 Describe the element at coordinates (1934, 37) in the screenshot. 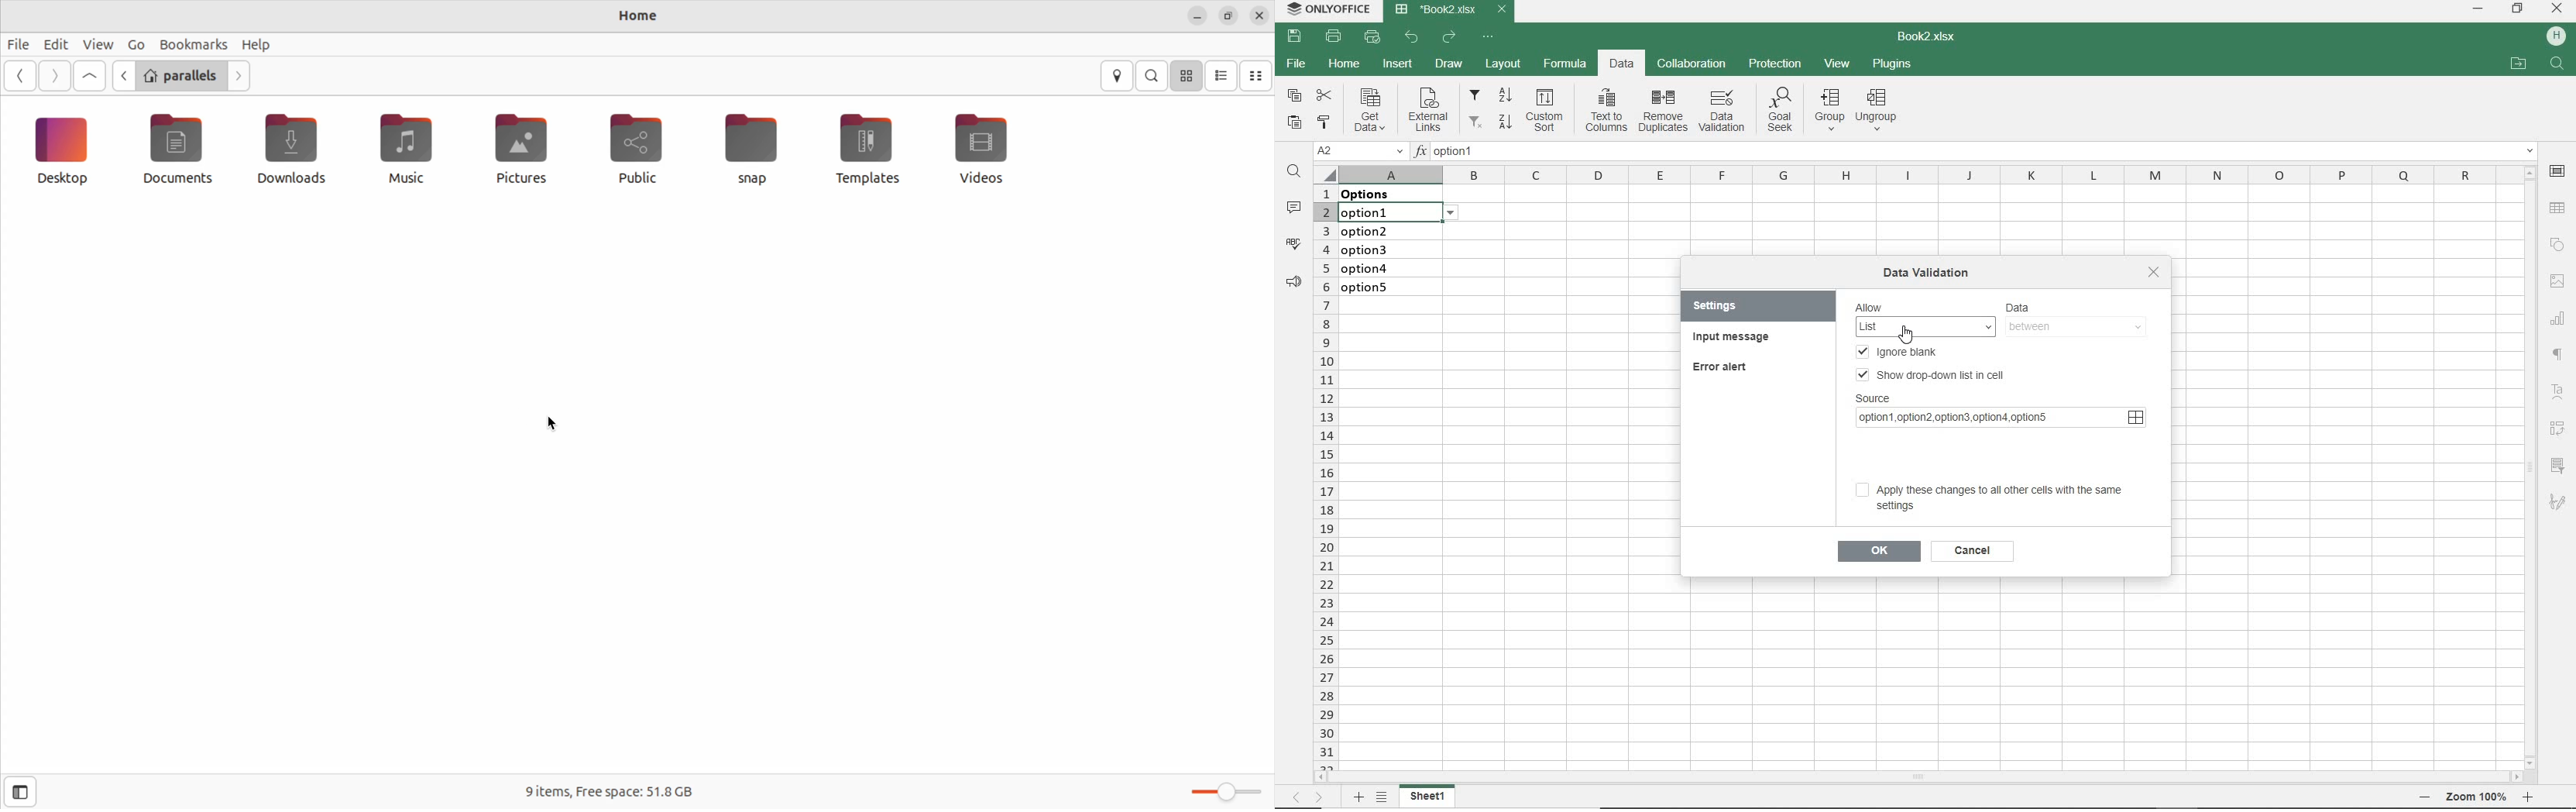

I see `DOCUMENT NAME` at that location.